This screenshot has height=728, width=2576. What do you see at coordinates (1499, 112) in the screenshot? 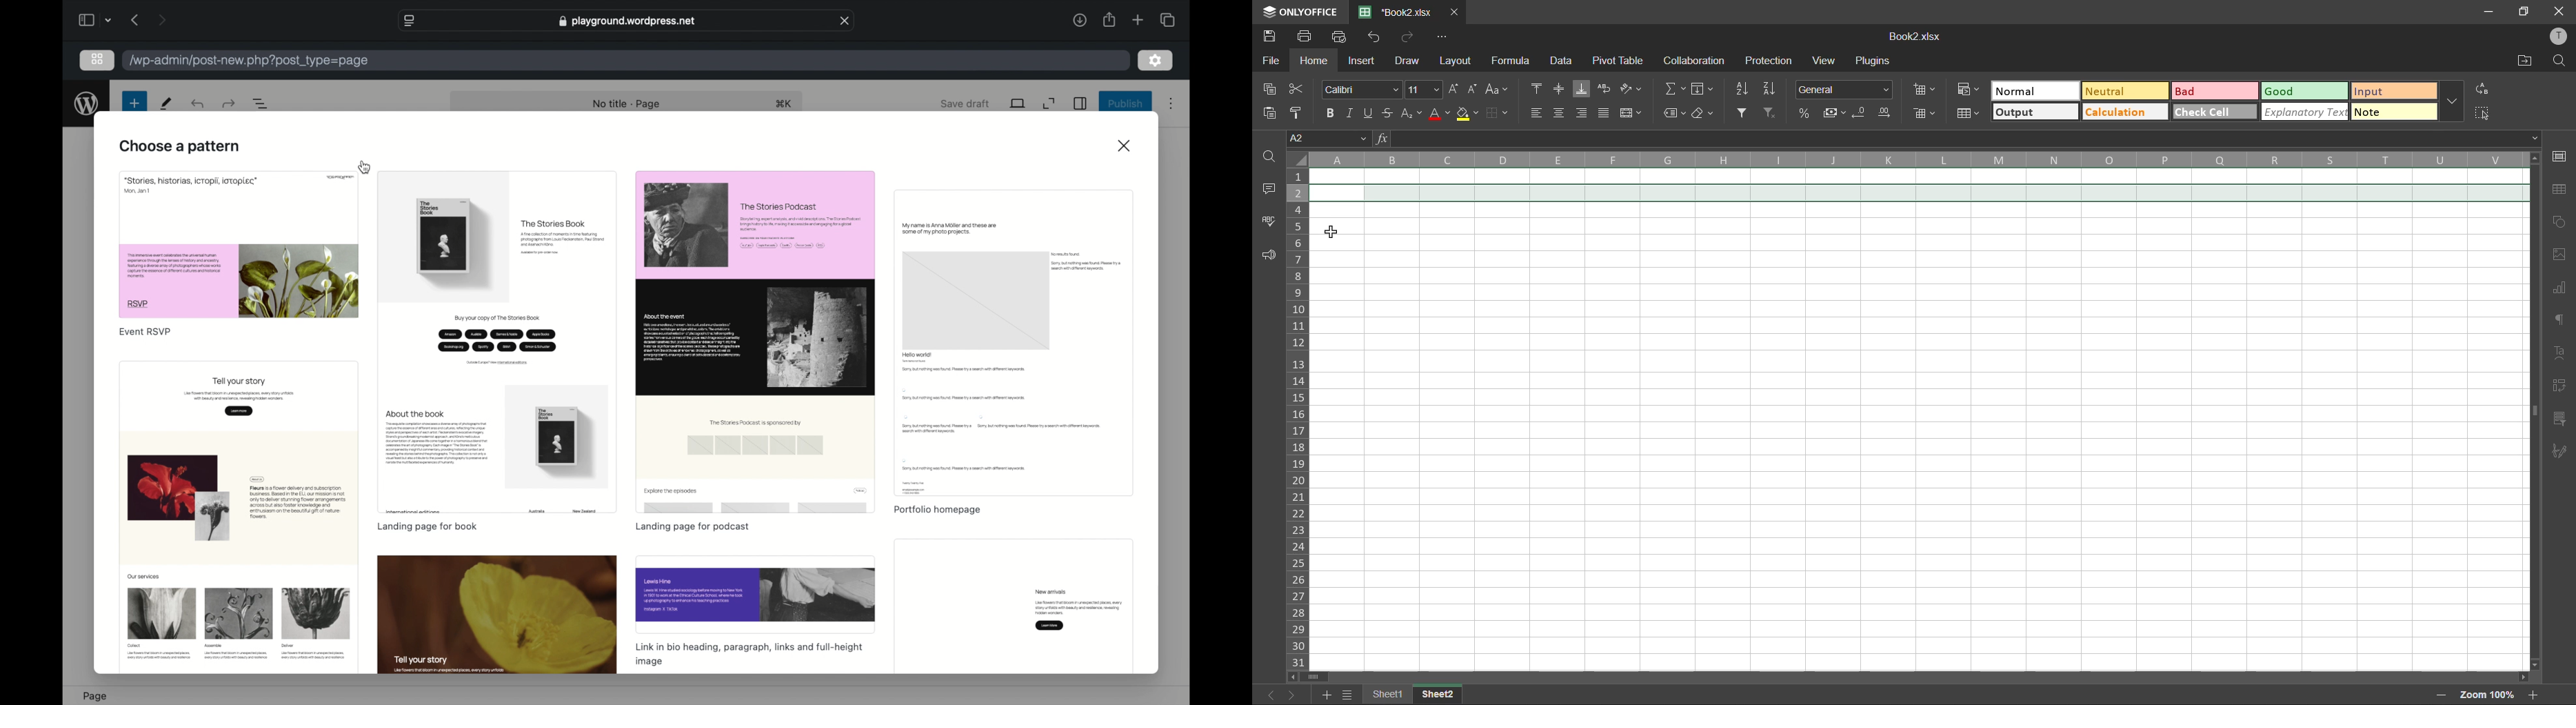
I see `borders` at bounding box center [1499, 112].